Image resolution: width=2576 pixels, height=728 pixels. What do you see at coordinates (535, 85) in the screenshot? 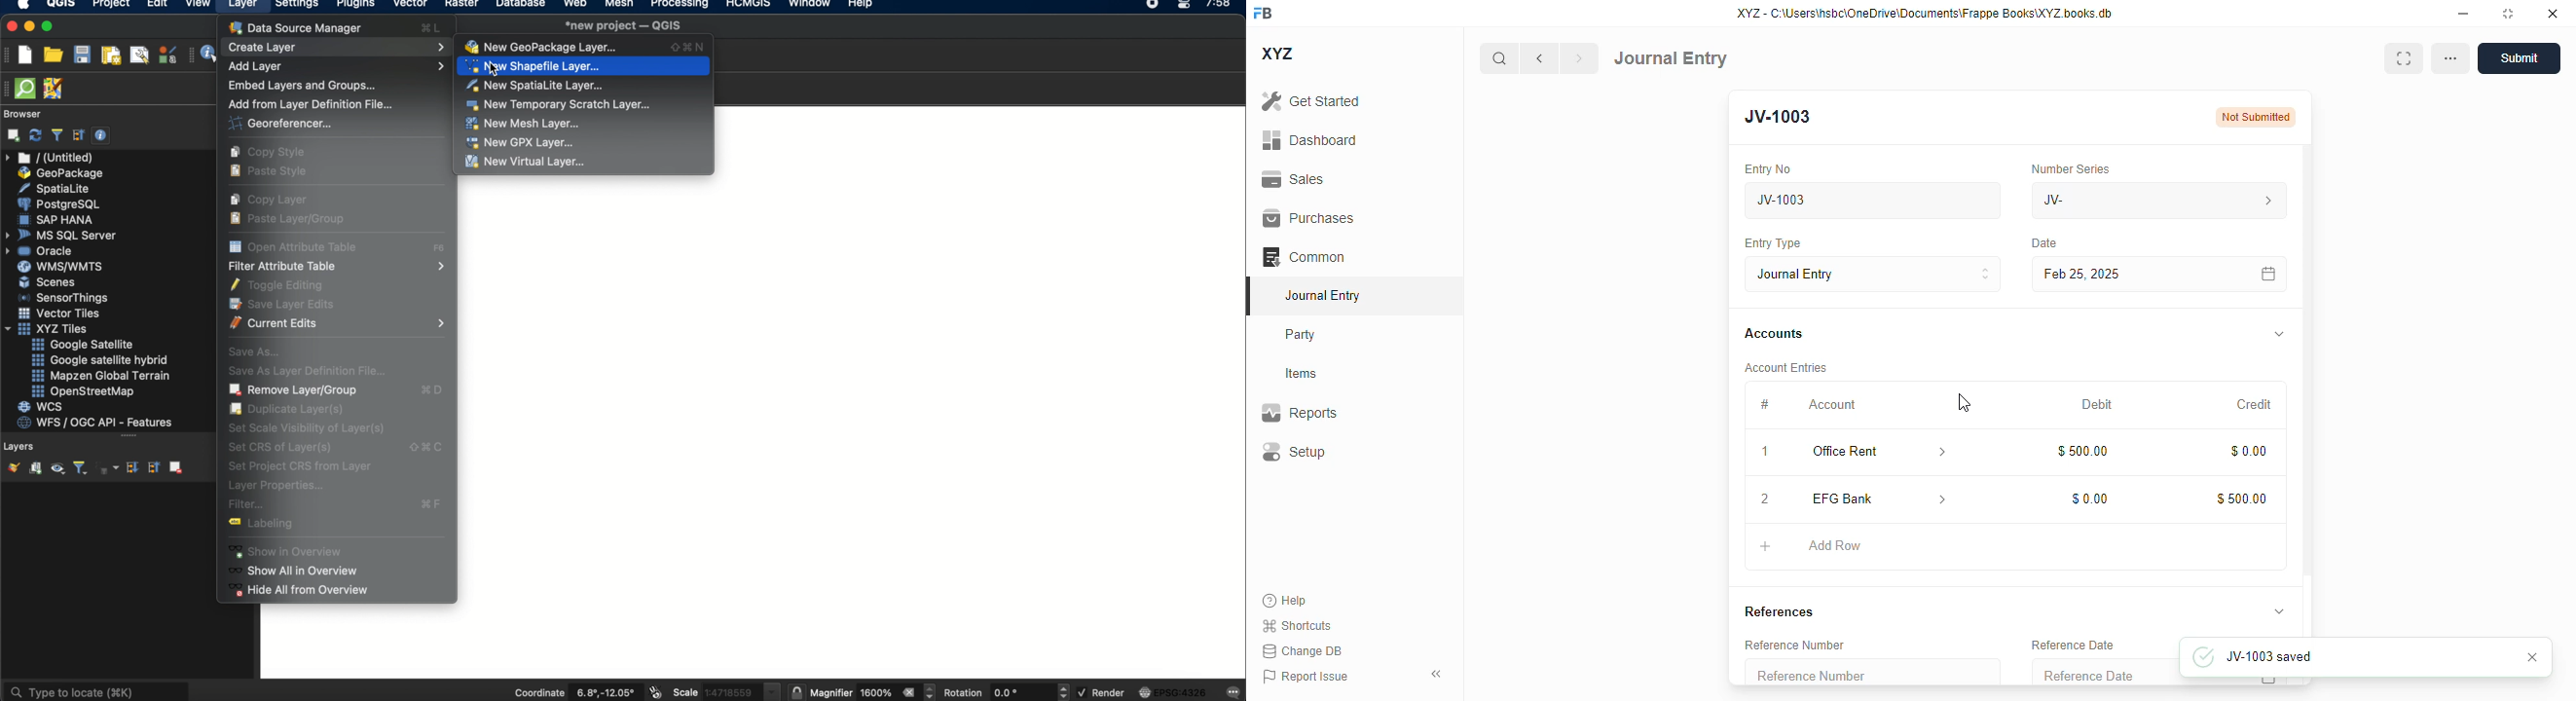
I see `new spatiaLite layer` at bounding box center [535, 85].